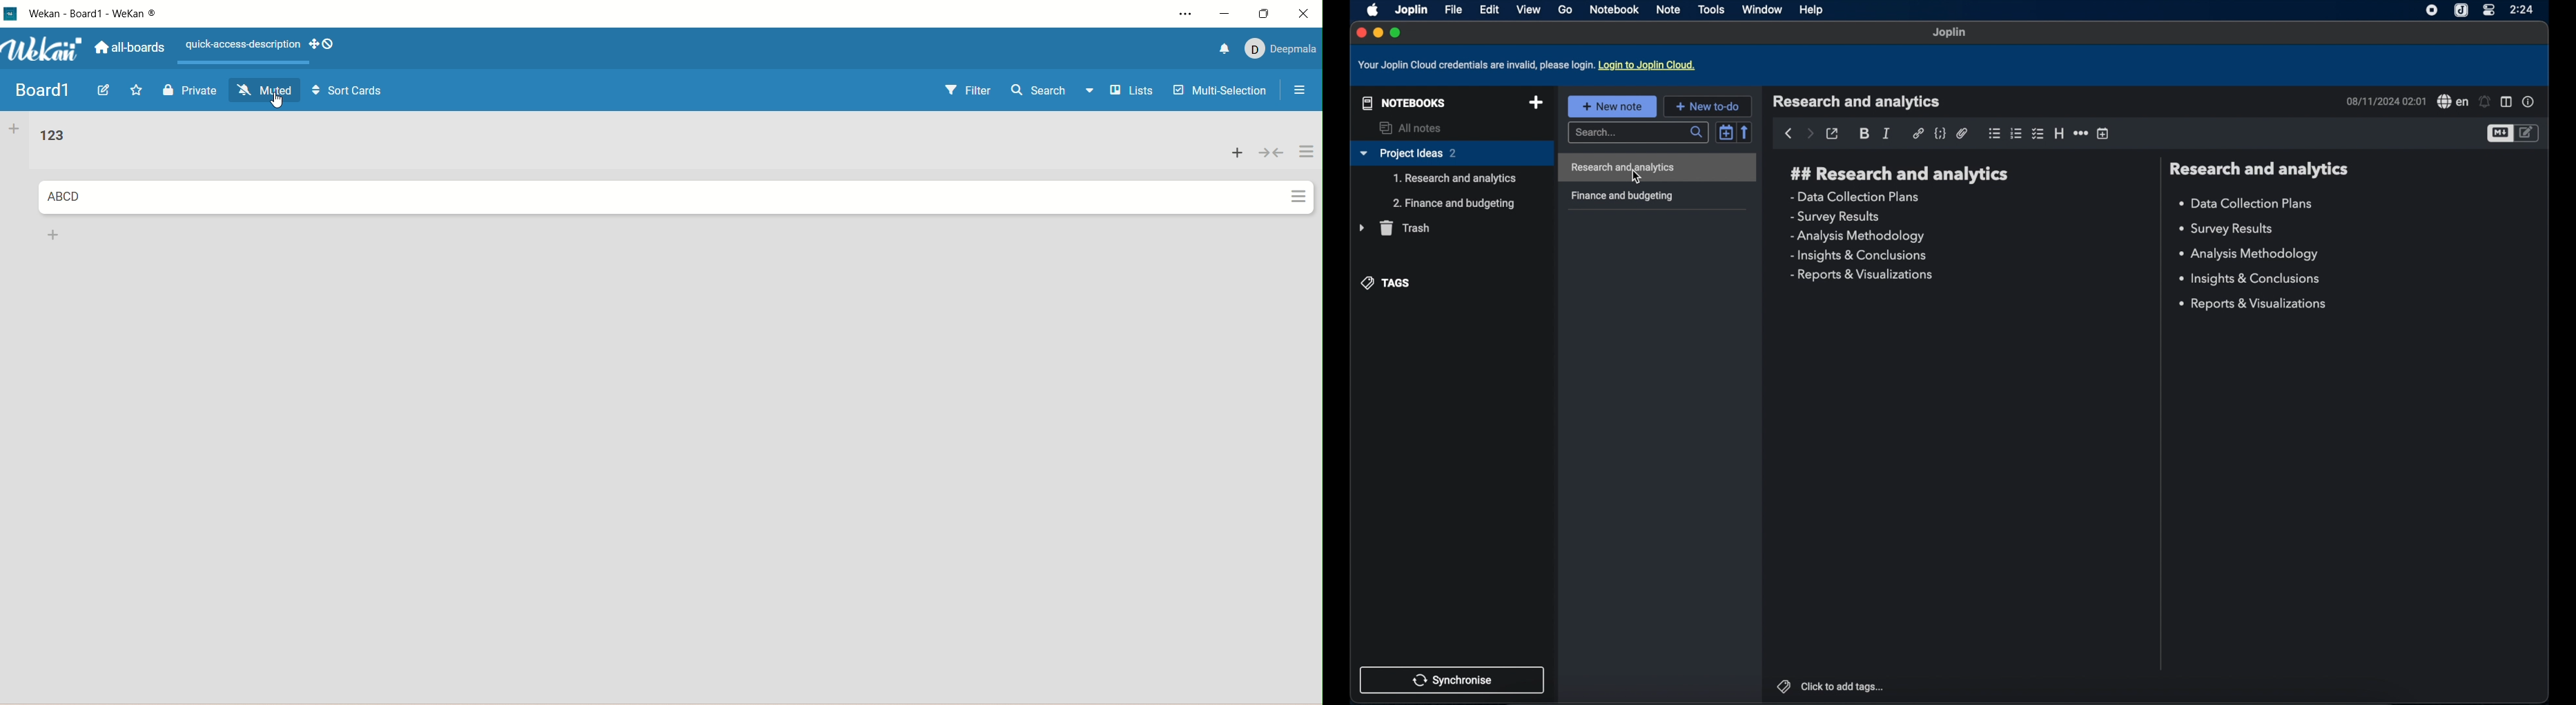 The width and height of the screenshot is (2576, 728). I want to click on spell check, so click(2453, 102).